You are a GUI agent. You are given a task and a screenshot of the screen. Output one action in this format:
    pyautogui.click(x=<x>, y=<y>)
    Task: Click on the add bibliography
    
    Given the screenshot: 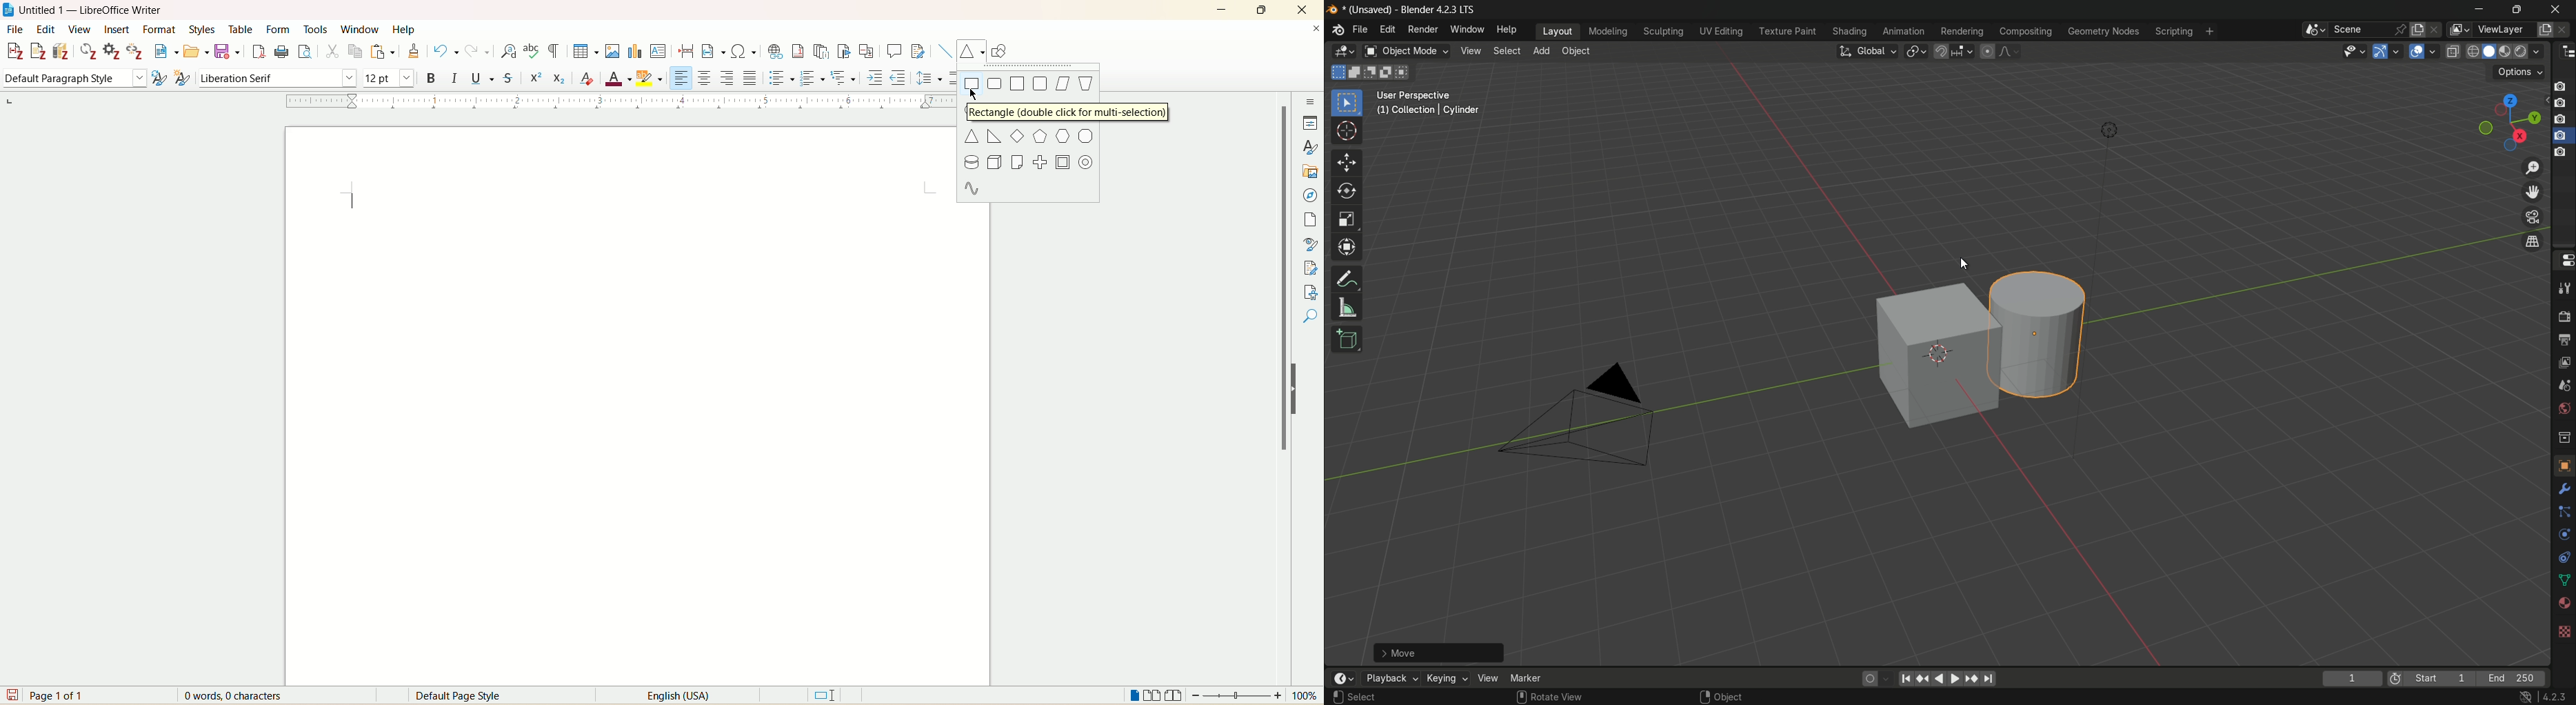 What is the action you would take?
    pyautogui.click(x=62, y=51)
    